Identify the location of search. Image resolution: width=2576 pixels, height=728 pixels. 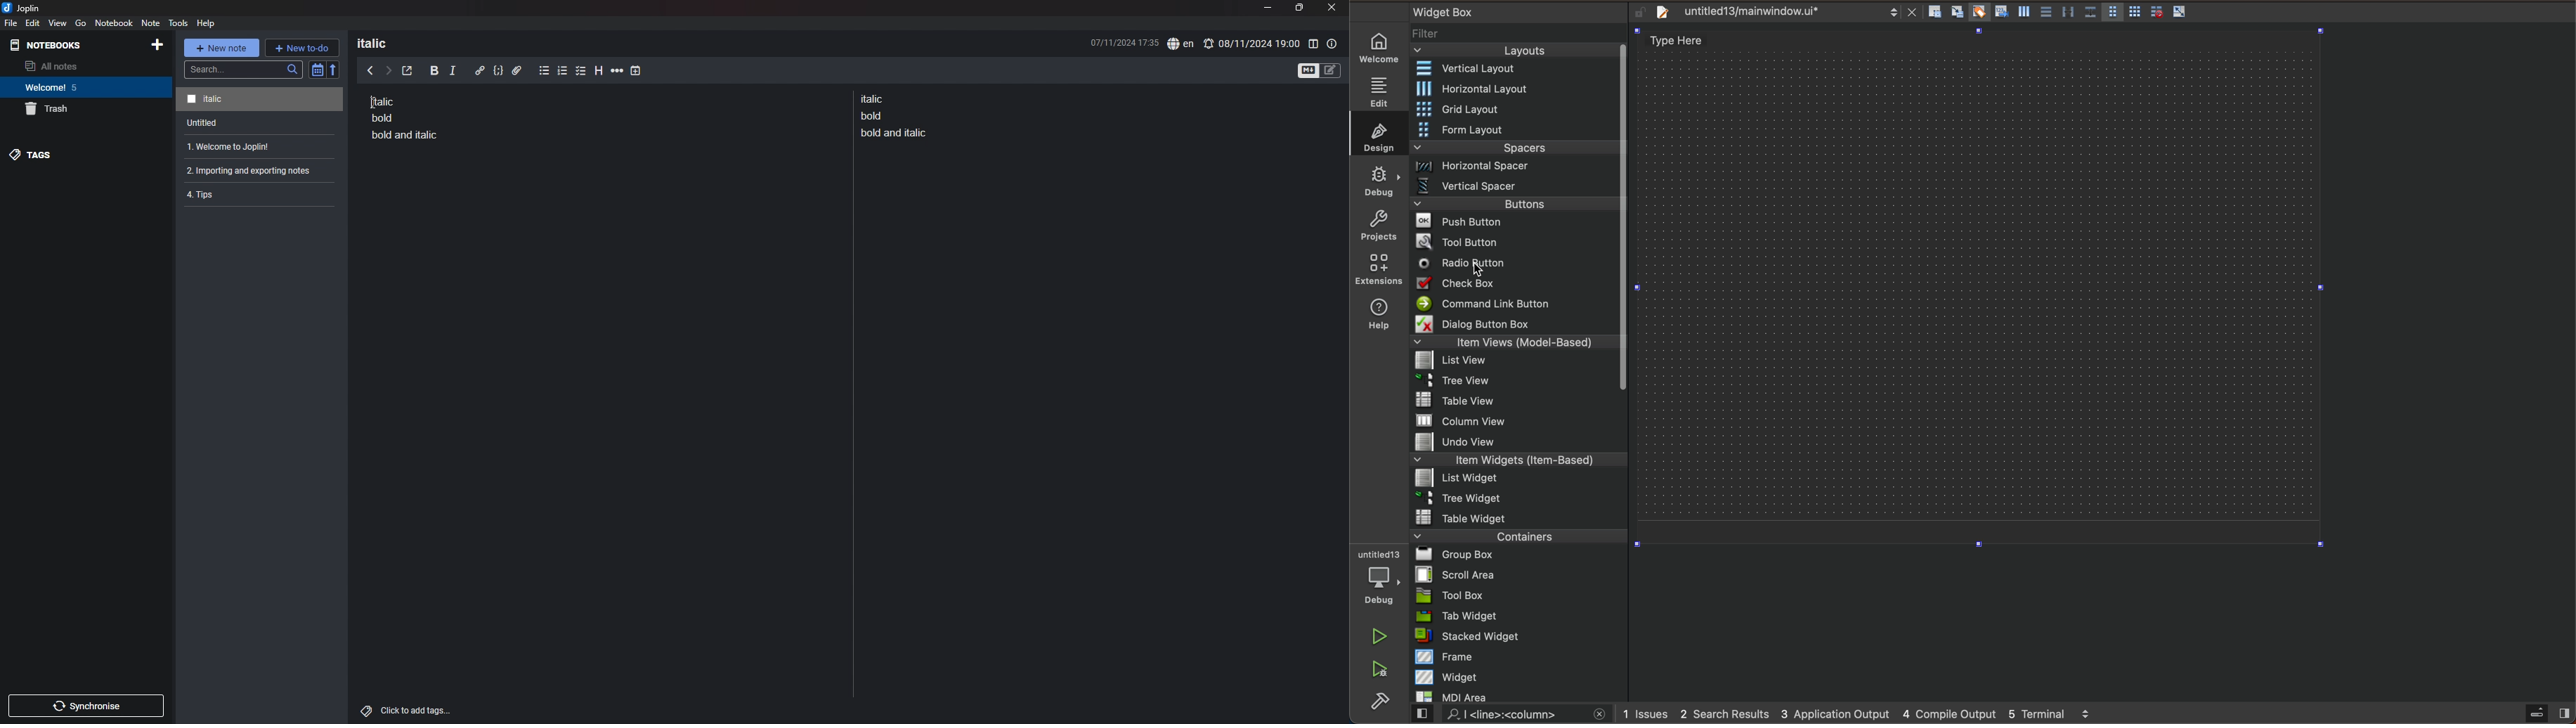
(1507, 715).